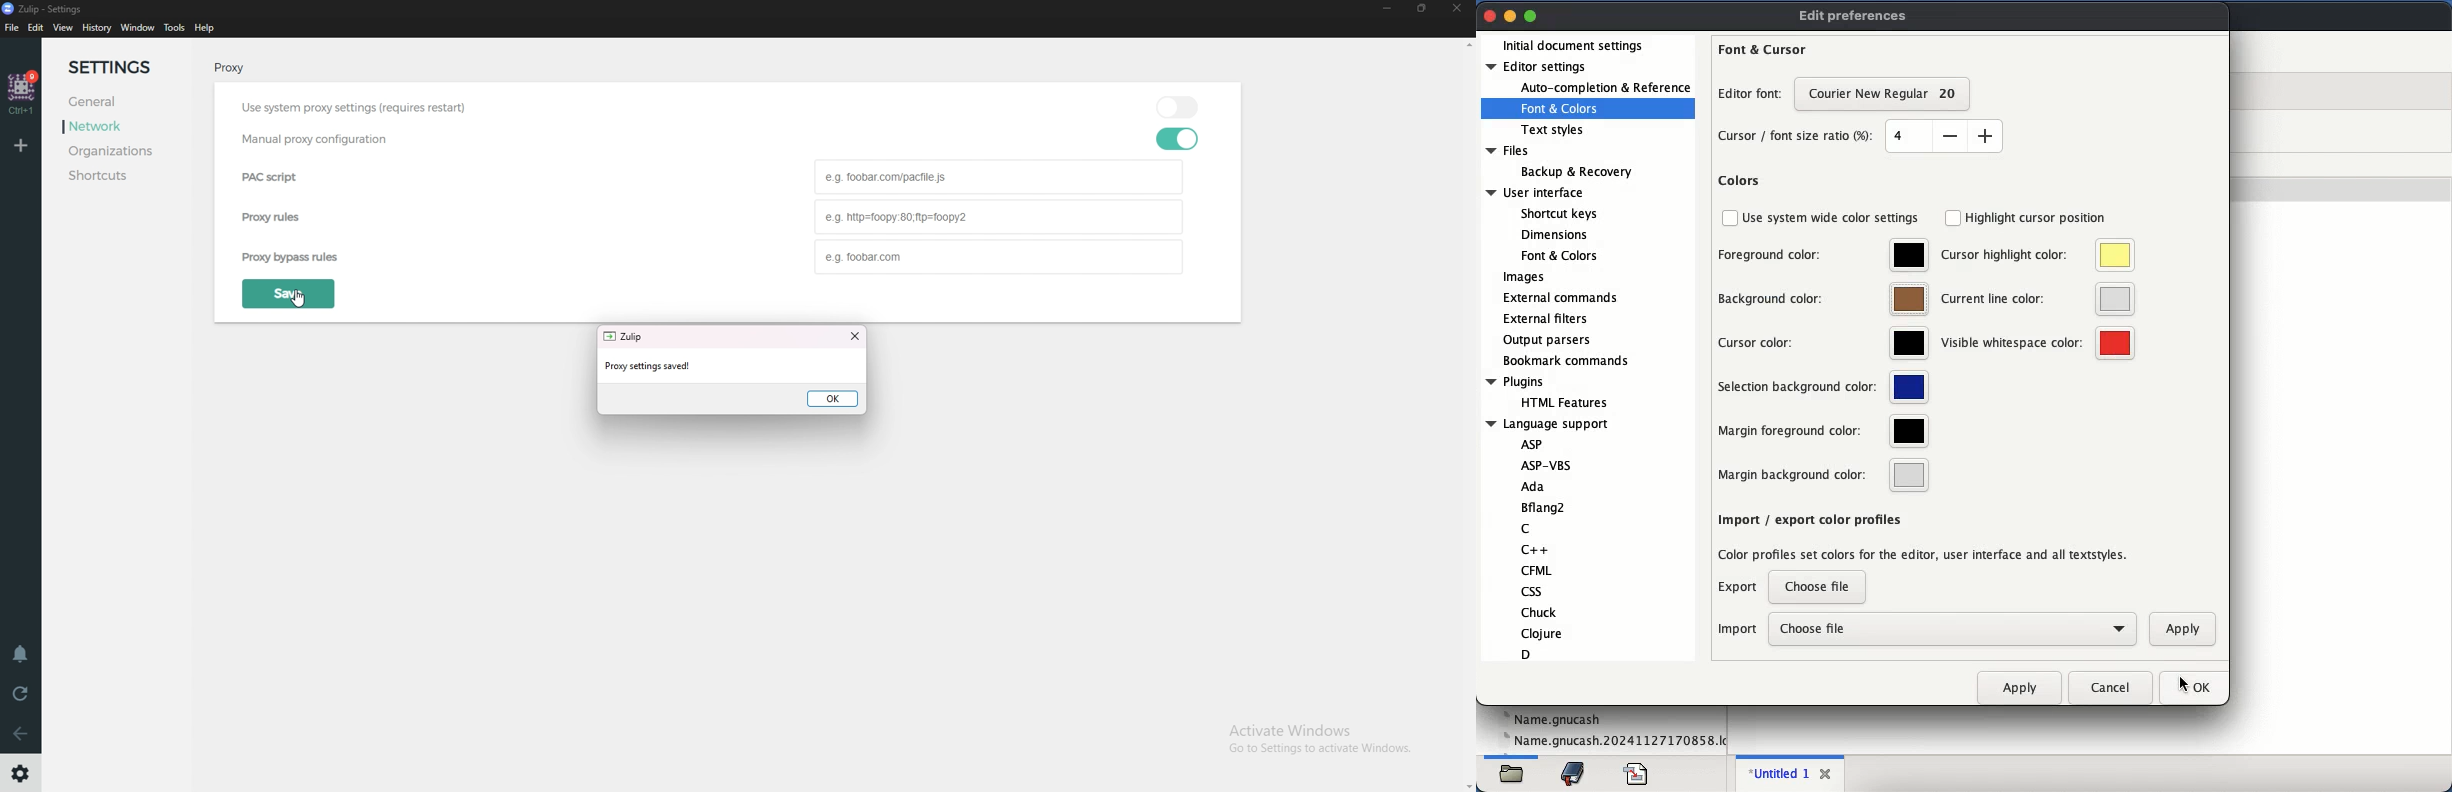  What do you see at coordinates (687, 365) in the screenshot?
I see `Settings saved` at bounding box center [687, 365].